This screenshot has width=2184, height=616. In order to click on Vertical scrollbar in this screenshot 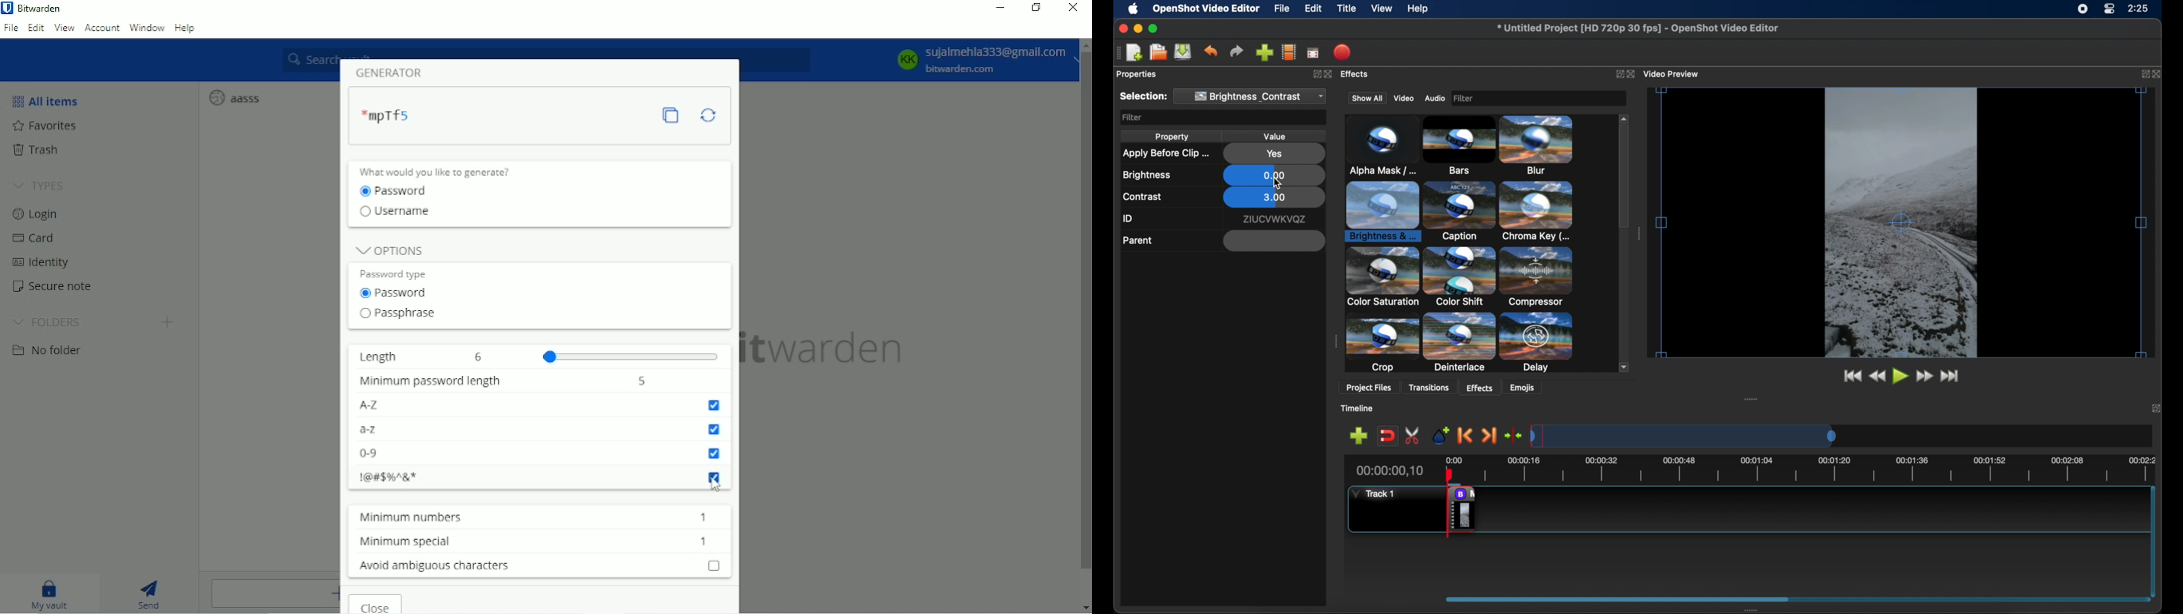, I will do `click(1085, 314)`.